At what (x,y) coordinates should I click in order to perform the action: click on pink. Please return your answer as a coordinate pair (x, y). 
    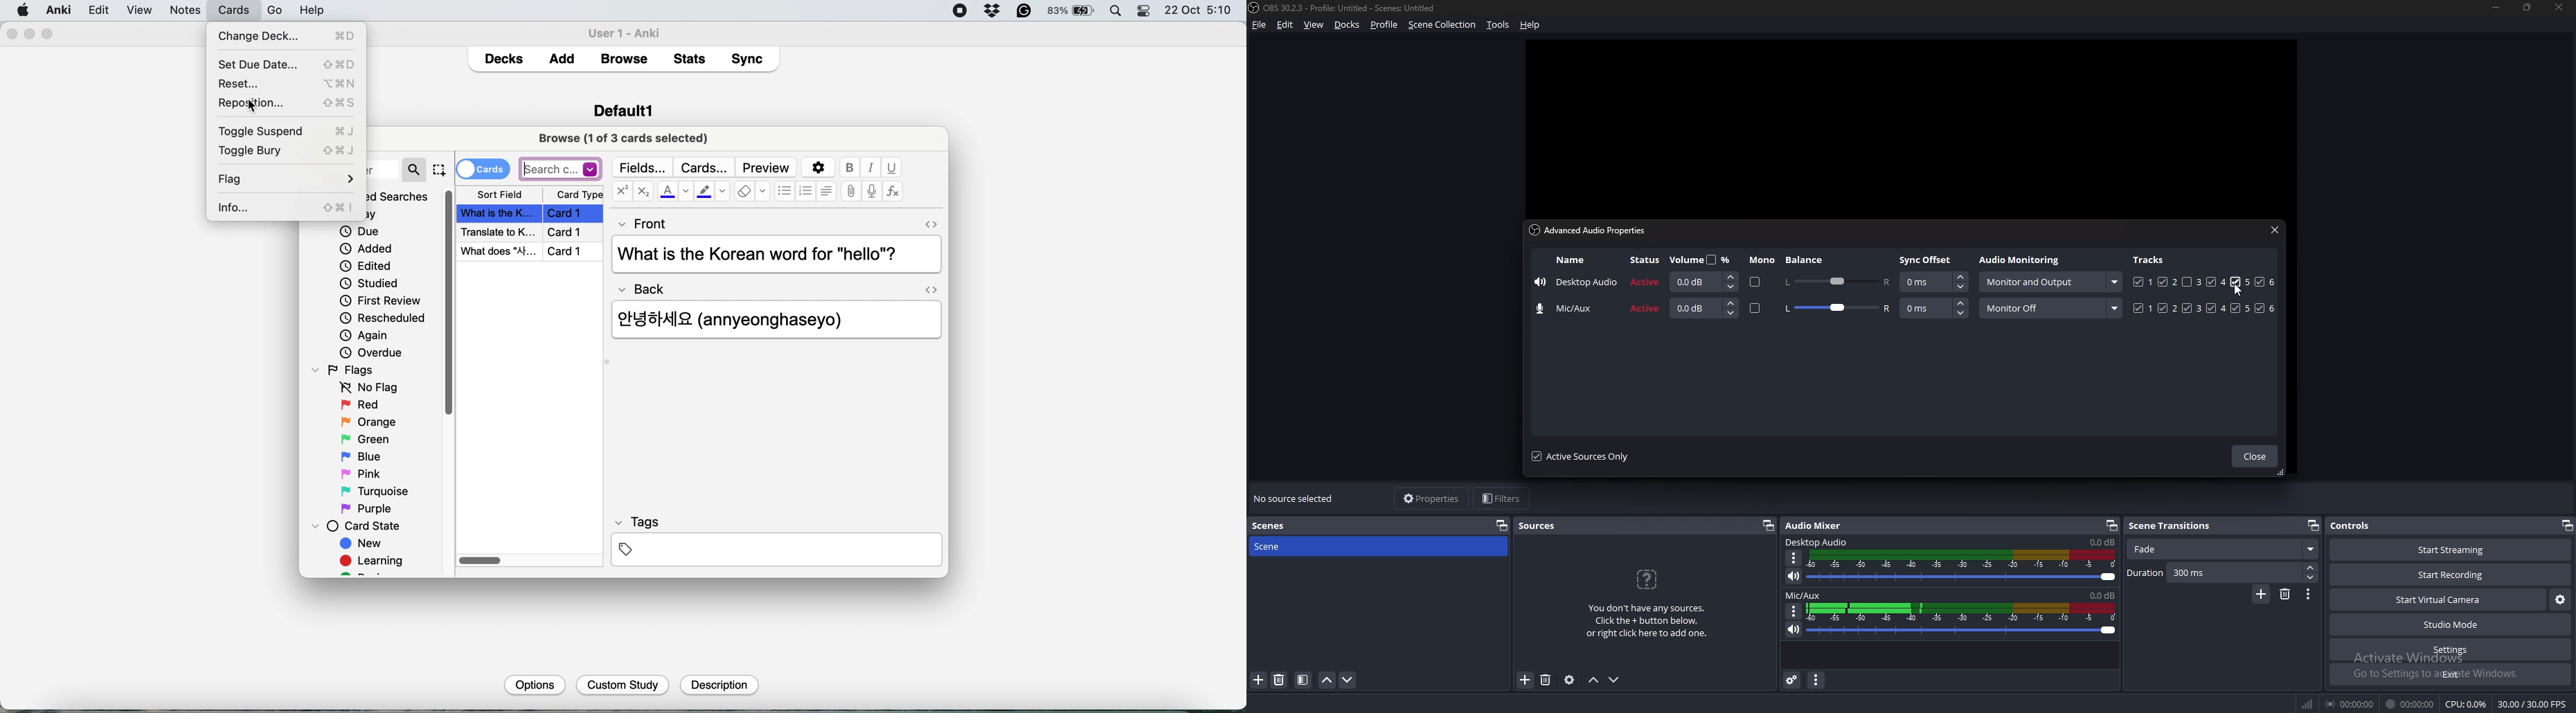
    Looking at the image, I should click on (364, 473).